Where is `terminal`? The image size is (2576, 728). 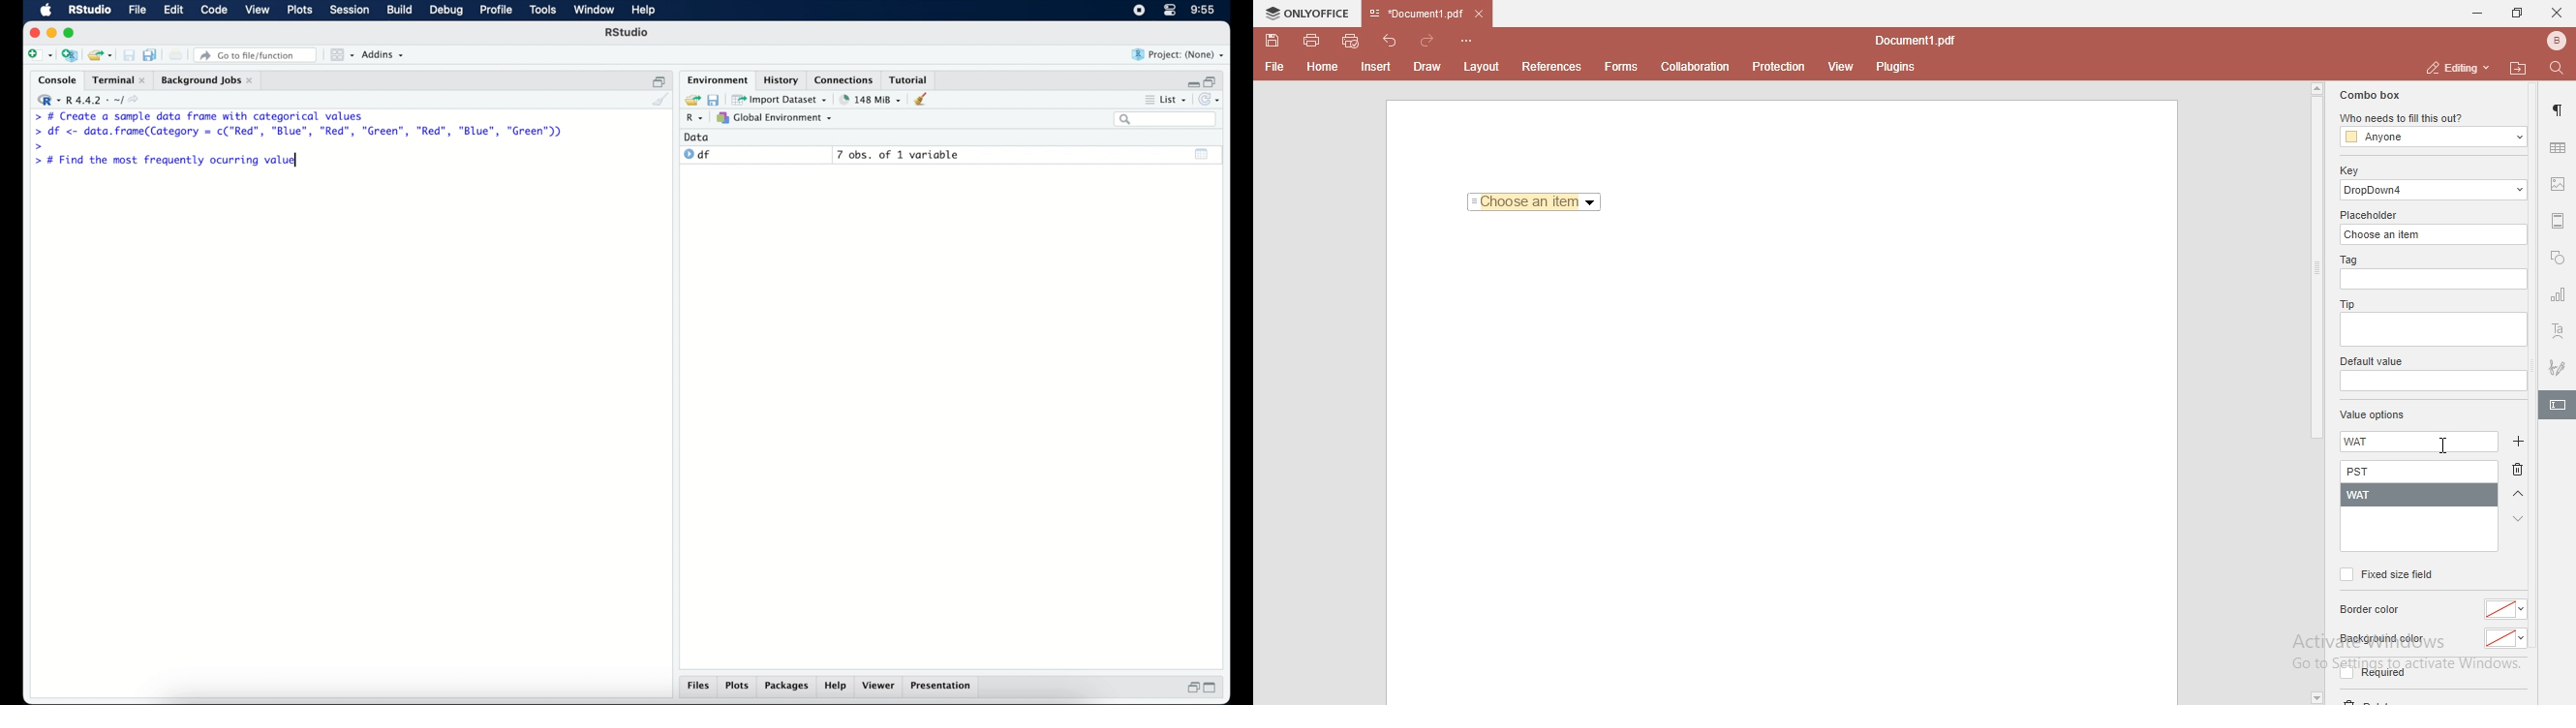
terminal is located at coordinates (117, 78).